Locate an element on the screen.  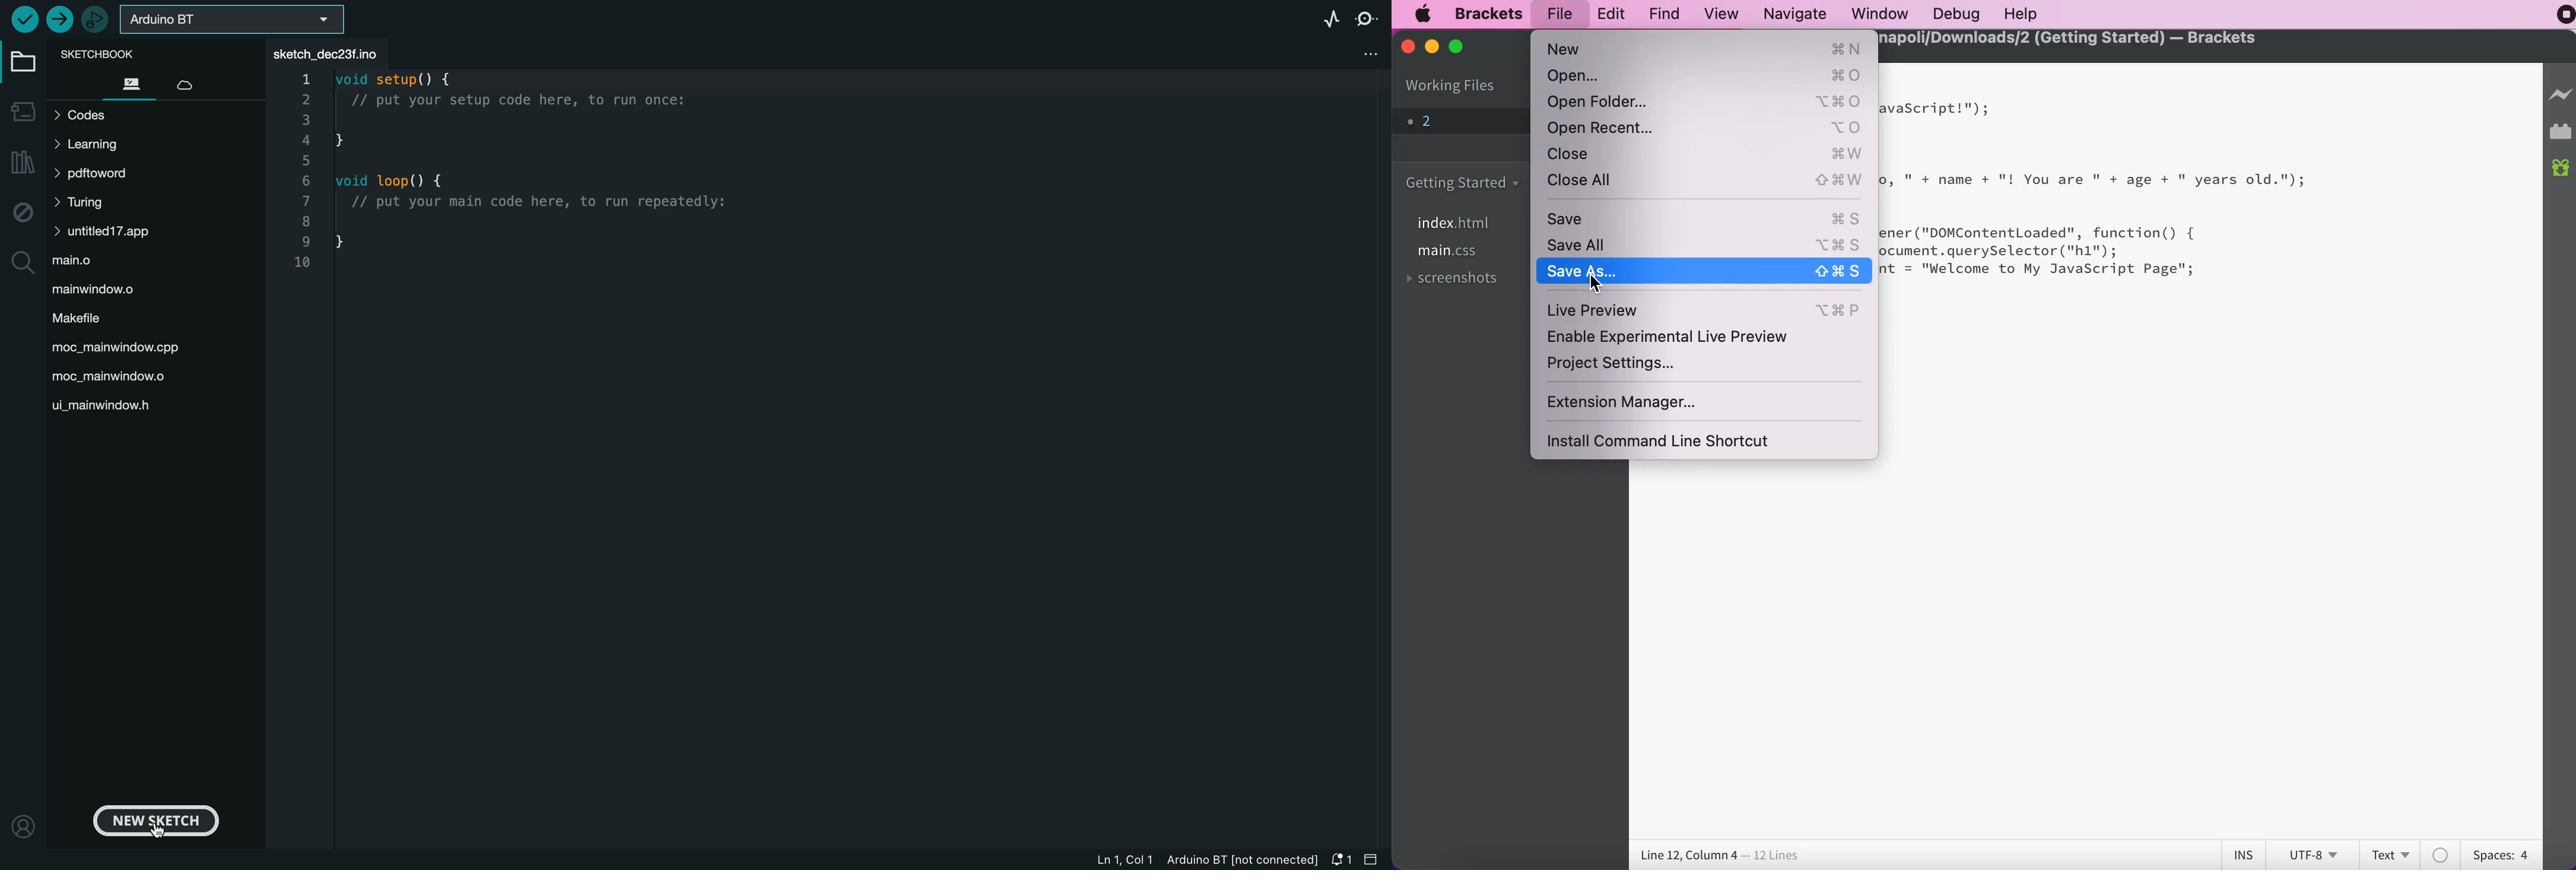
close is located at coordinates (1706, 153).